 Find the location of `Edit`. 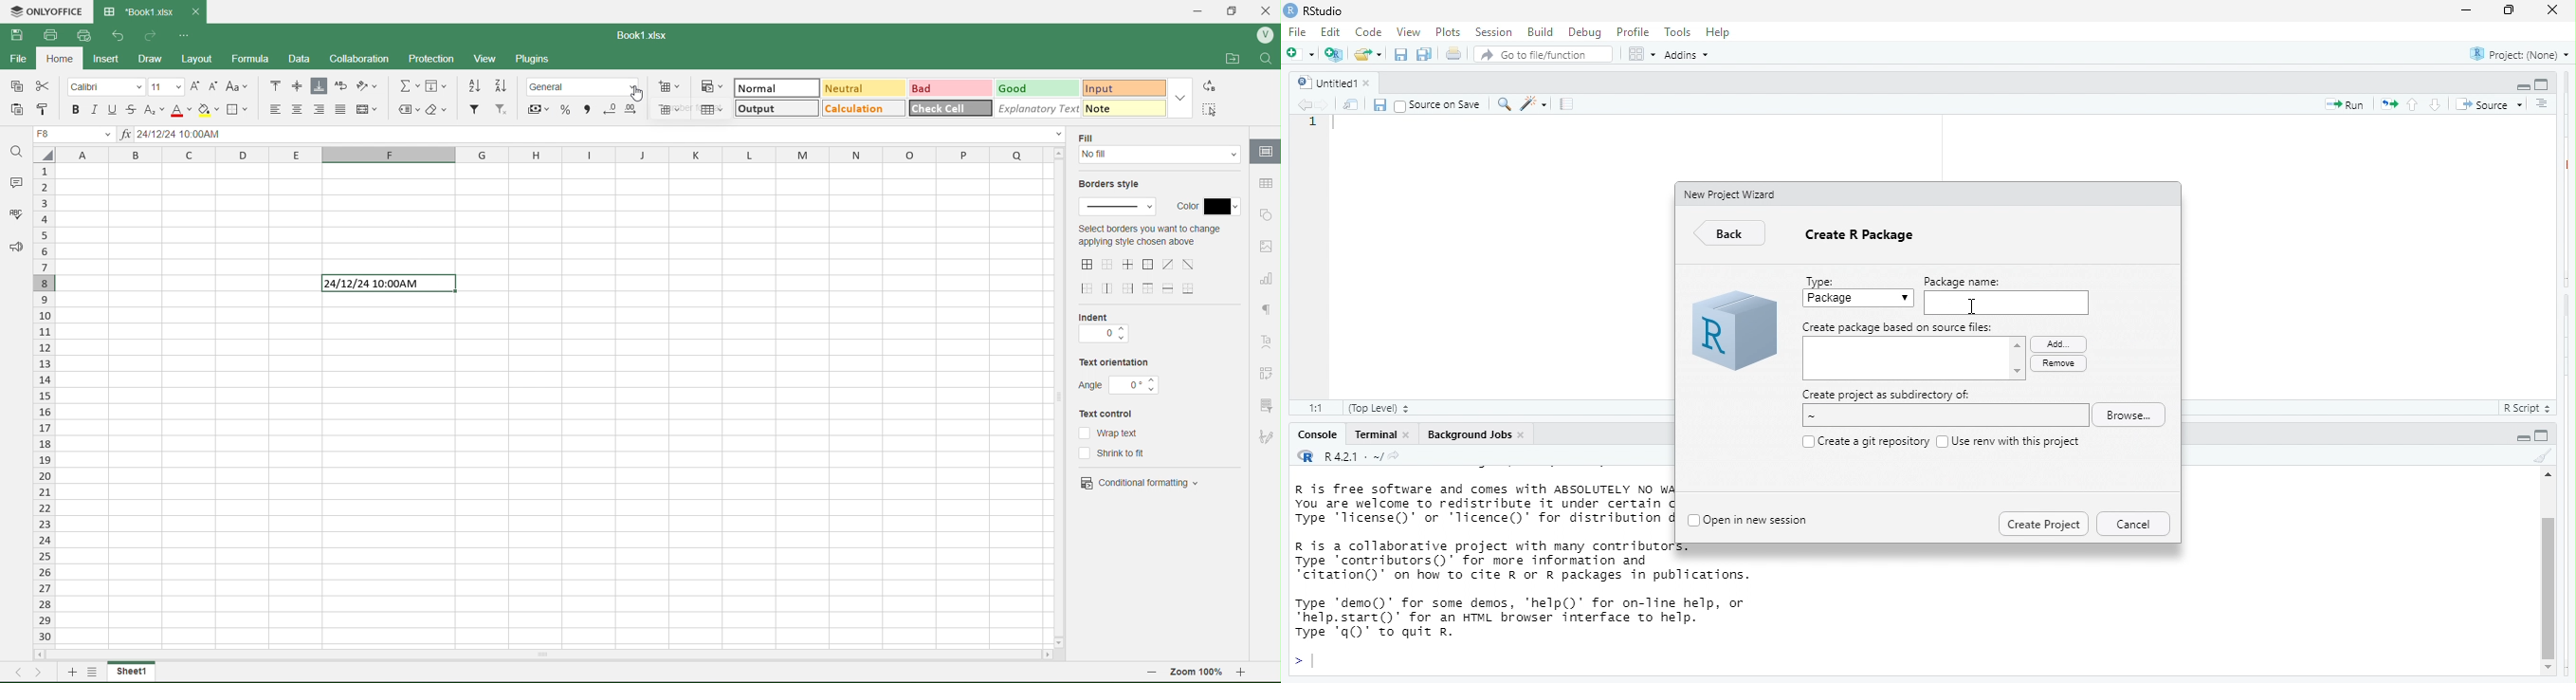

Edit is located at coordinates (1332, 33).